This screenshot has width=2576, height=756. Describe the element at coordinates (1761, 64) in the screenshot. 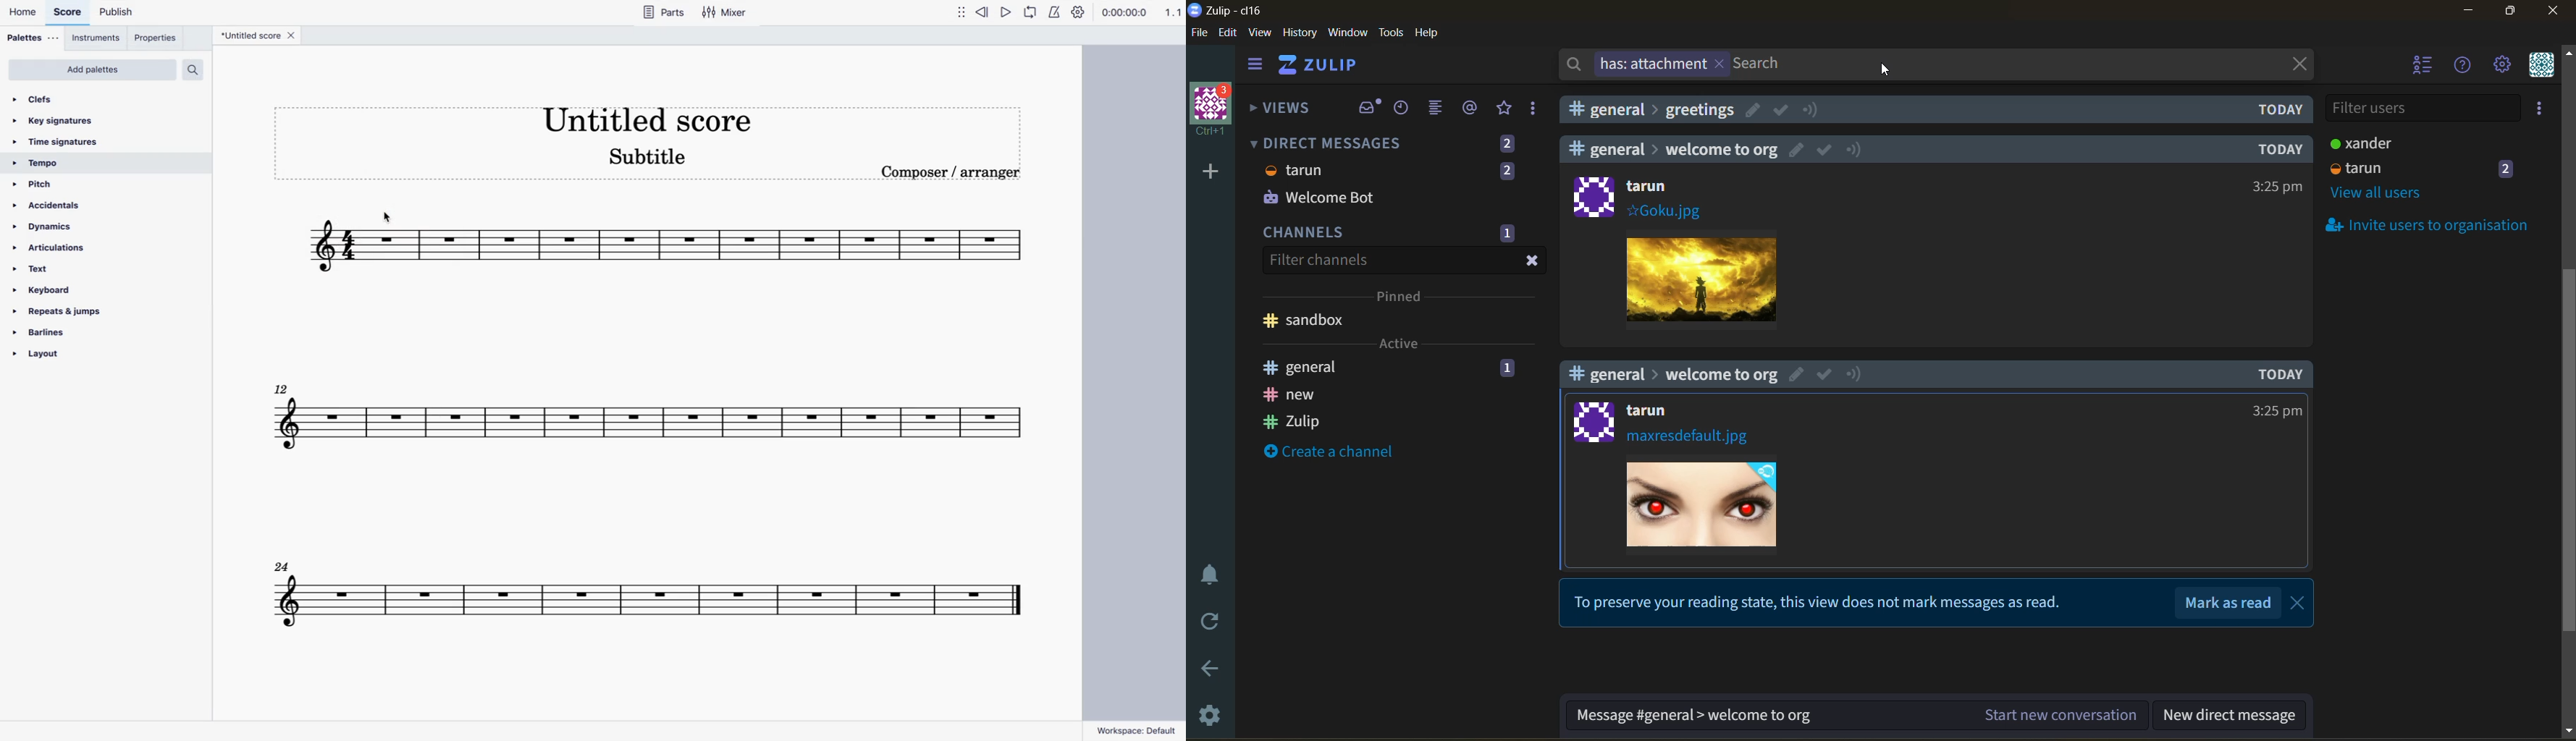

I see `Search` at that location.